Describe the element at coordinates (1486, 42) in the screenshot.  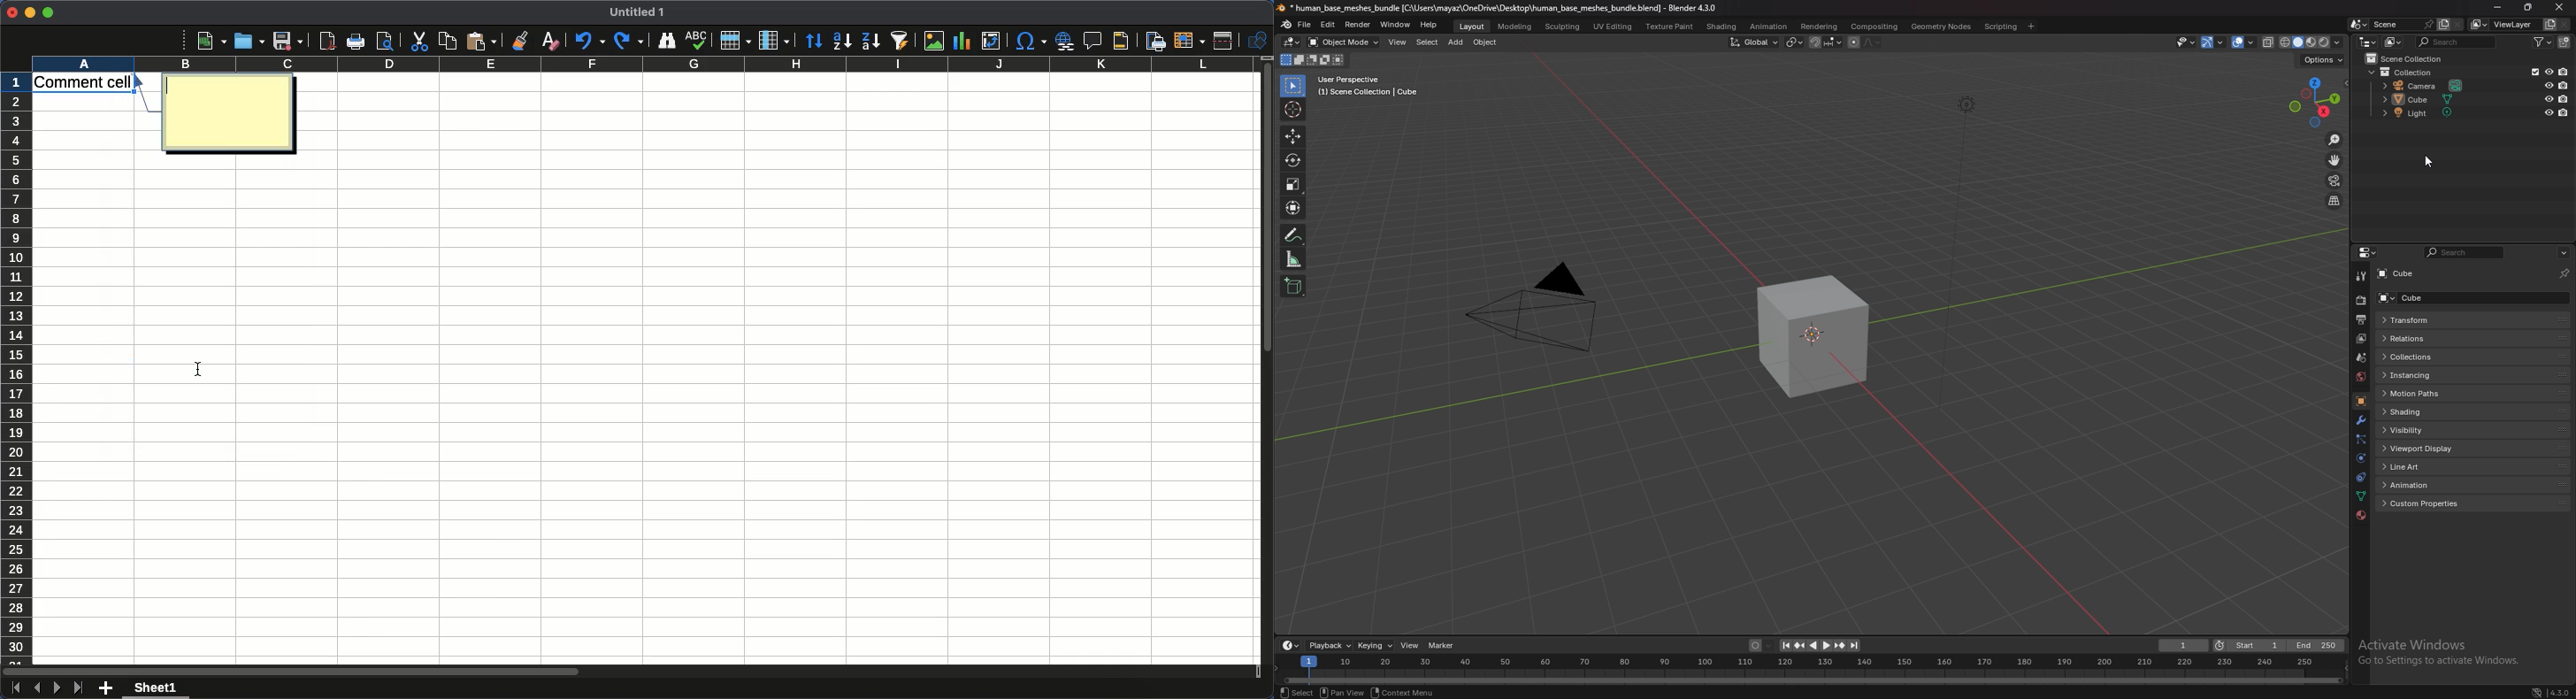
I see `object` at that location.